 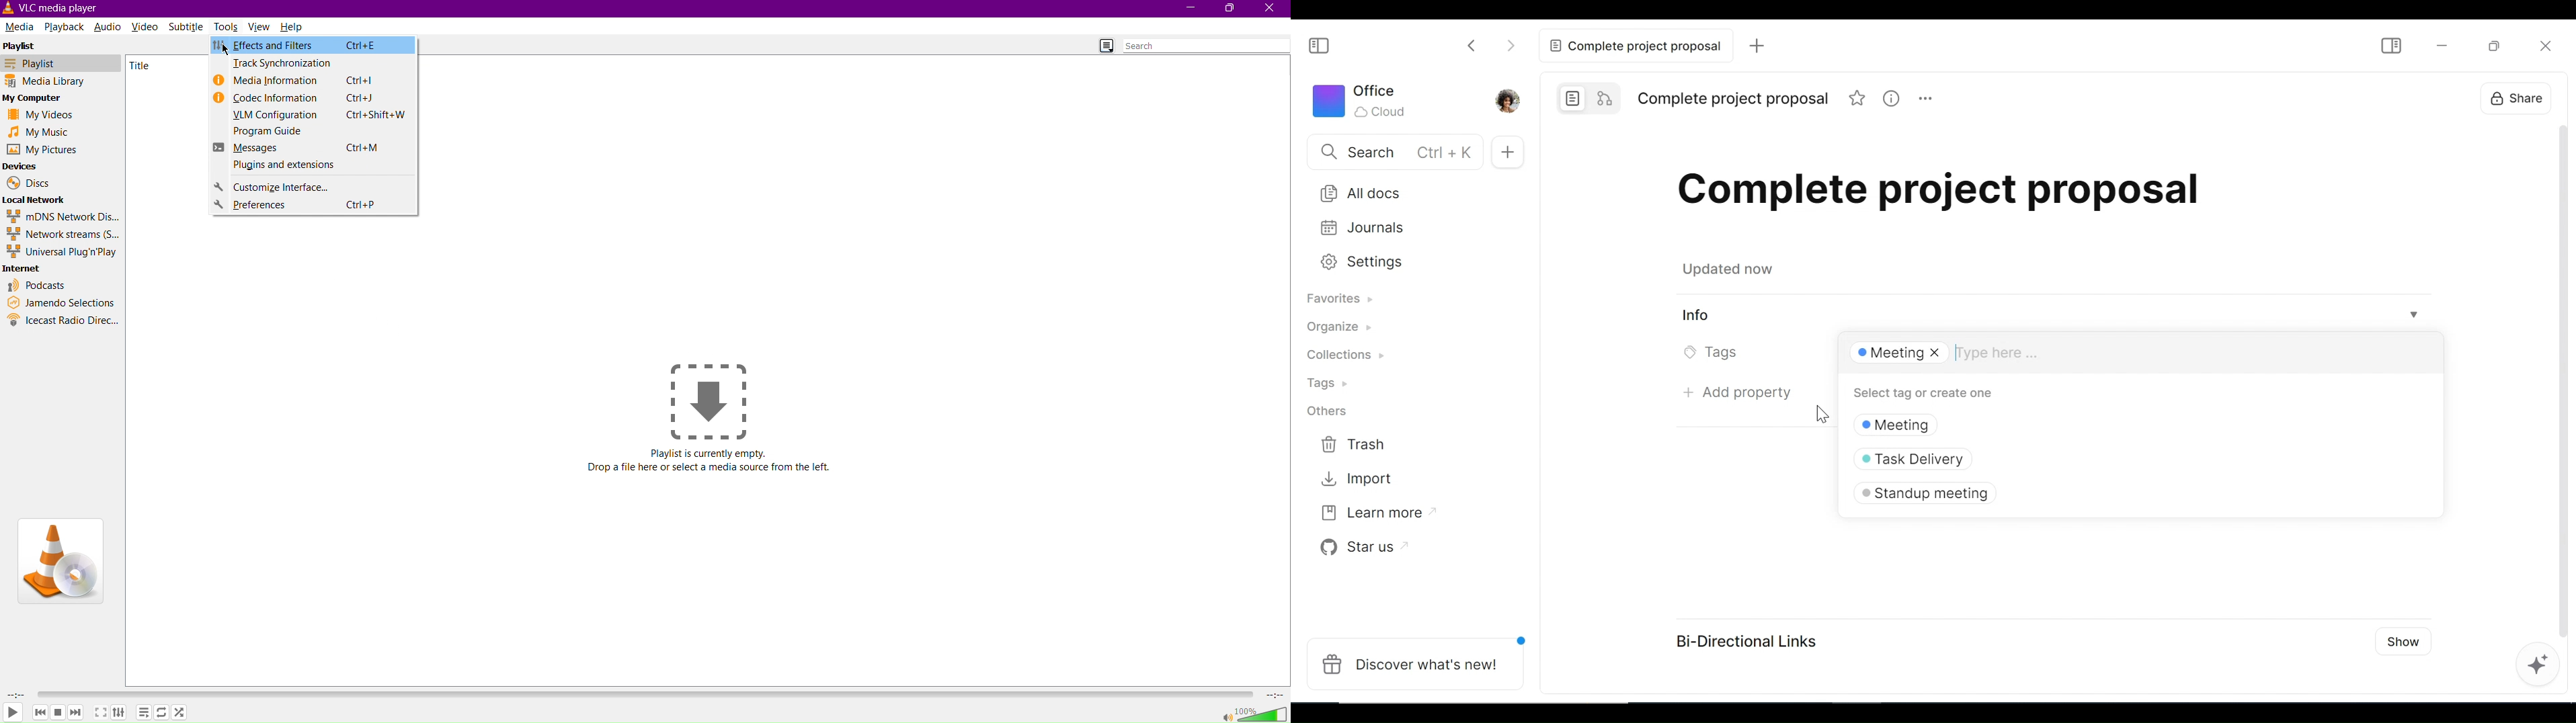 What do you see at coordinates (1731, 269) in the screenshot?
I see `updated now` at bounding box center [1731, 269].